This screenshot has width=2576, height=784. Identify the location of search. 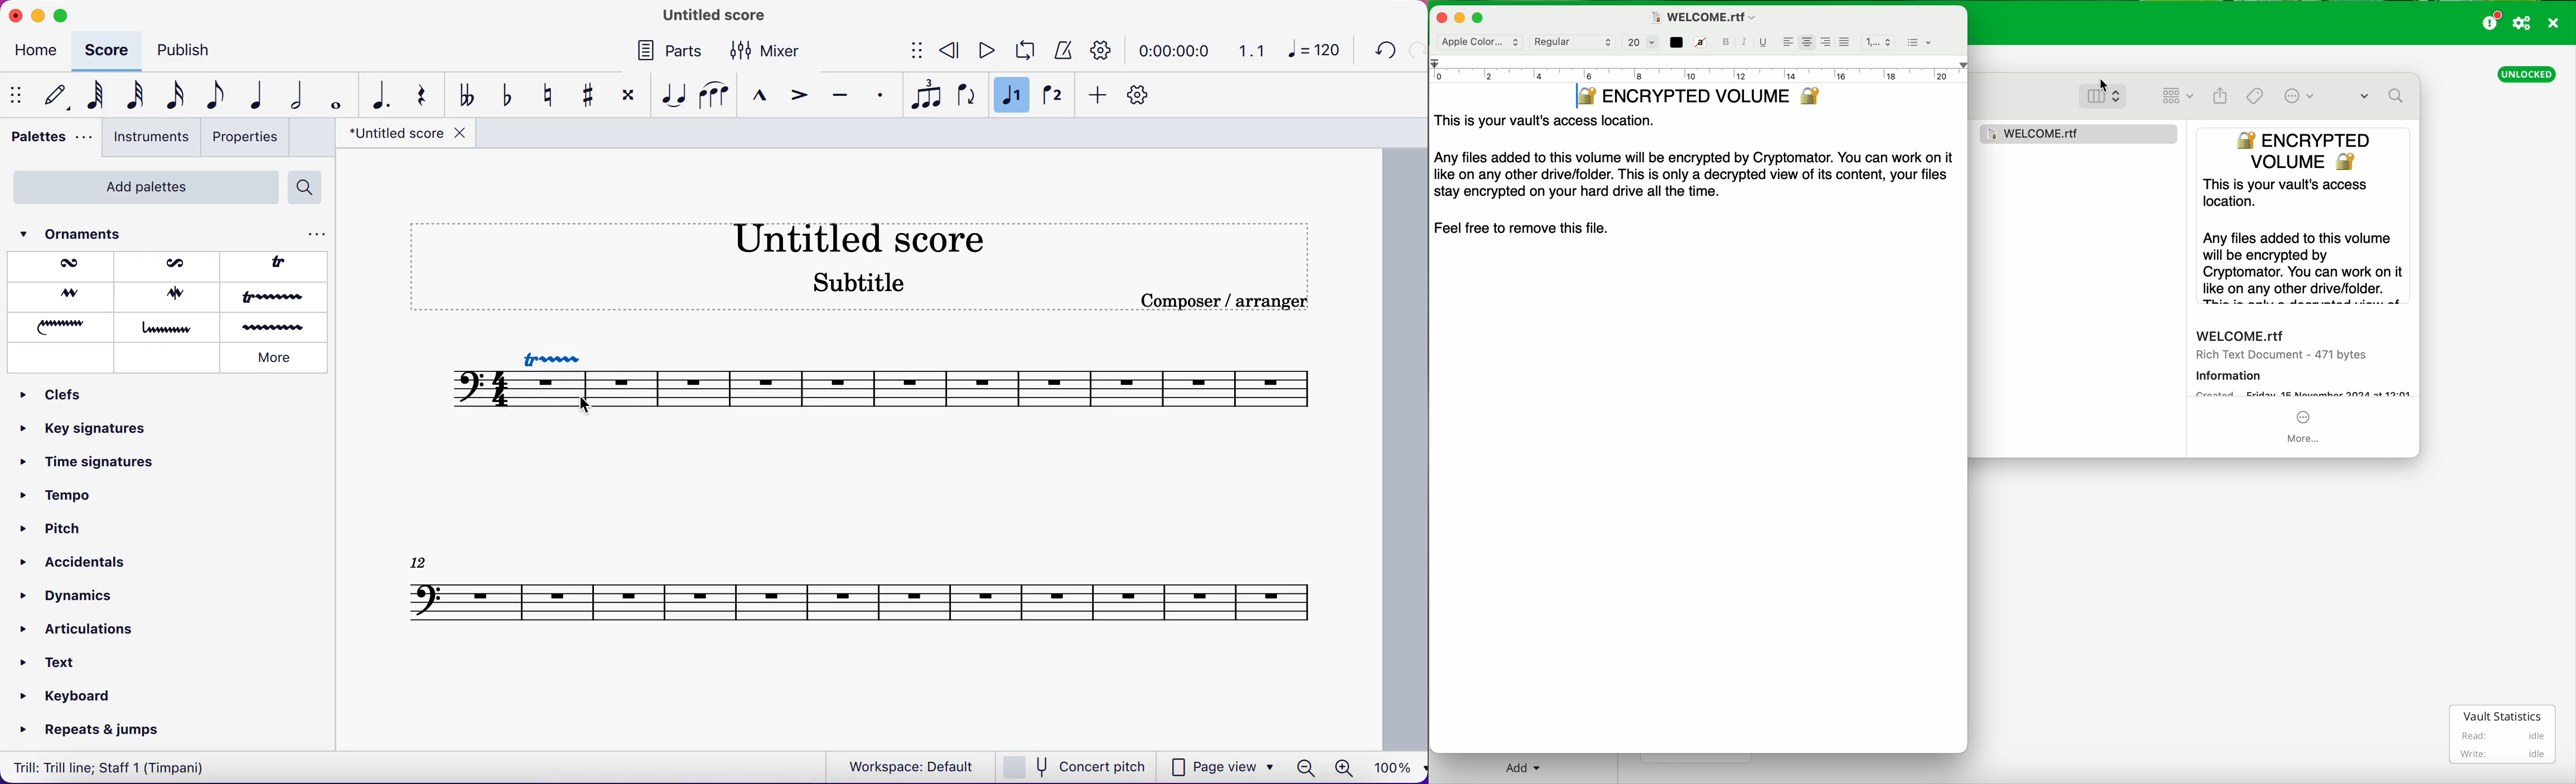
(310, 188).